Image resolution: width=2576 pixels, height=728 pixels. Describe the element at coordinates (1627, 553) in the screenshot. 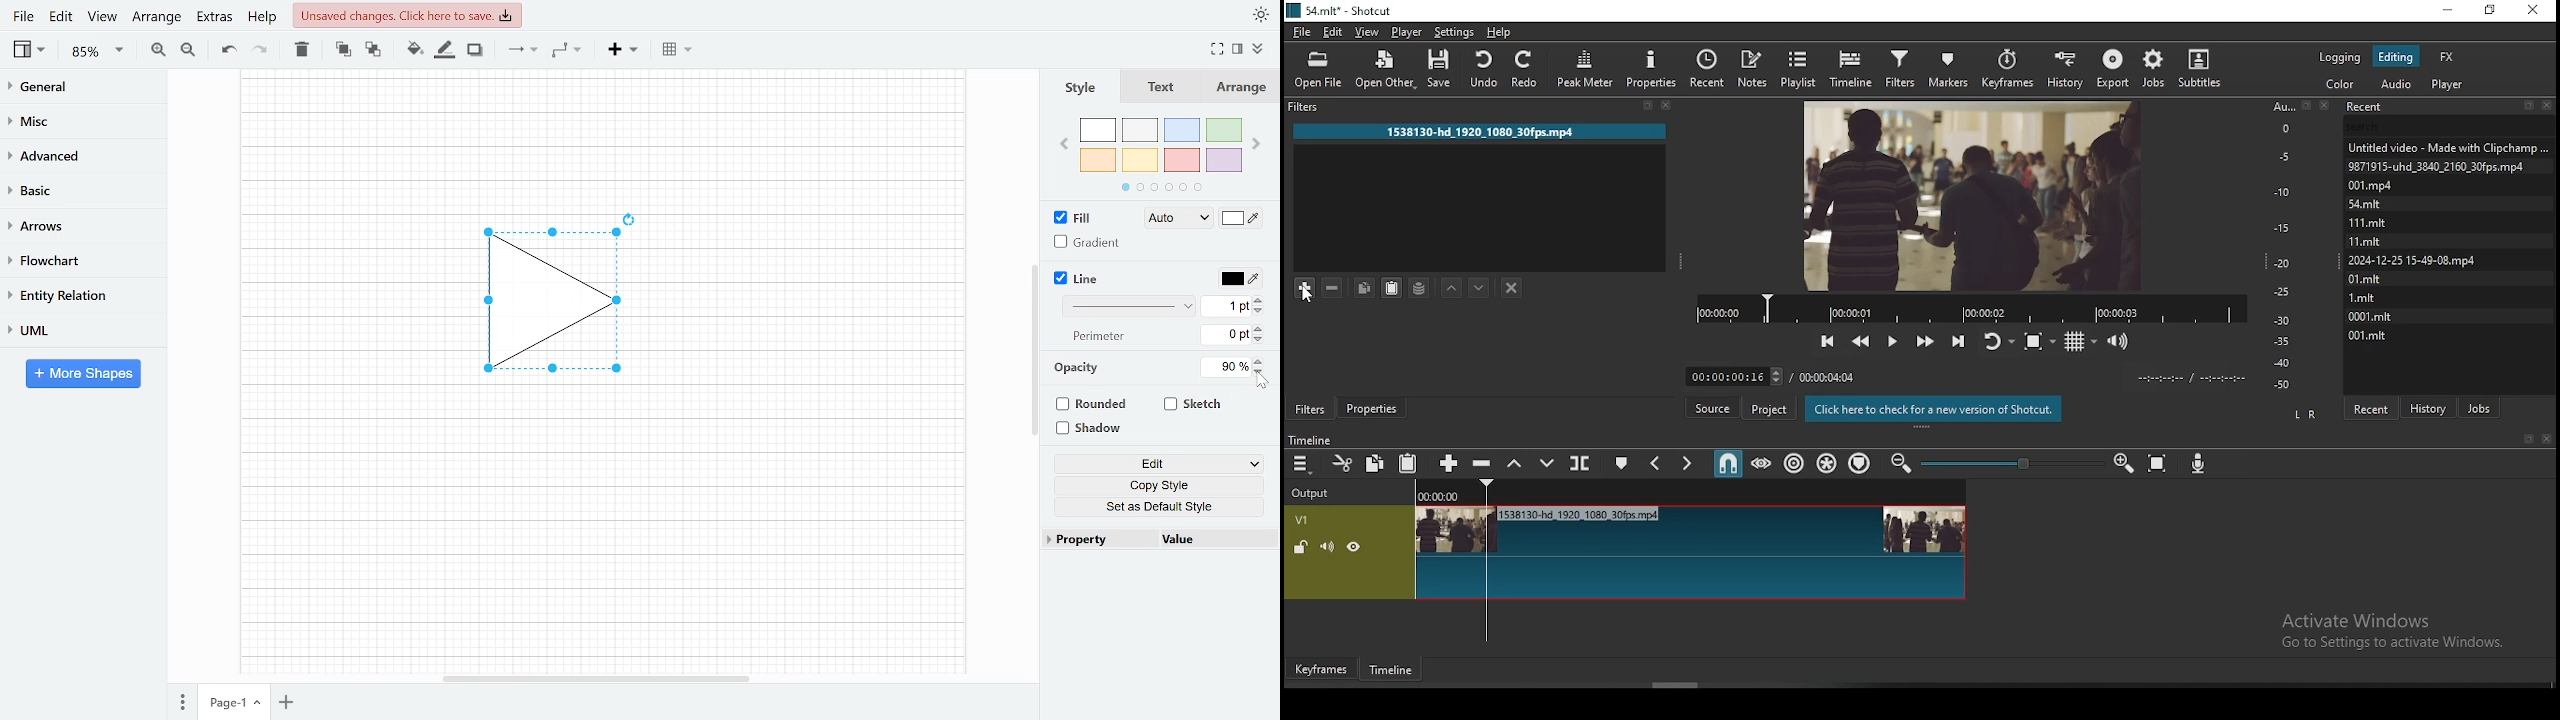

I see `video track` at that location.